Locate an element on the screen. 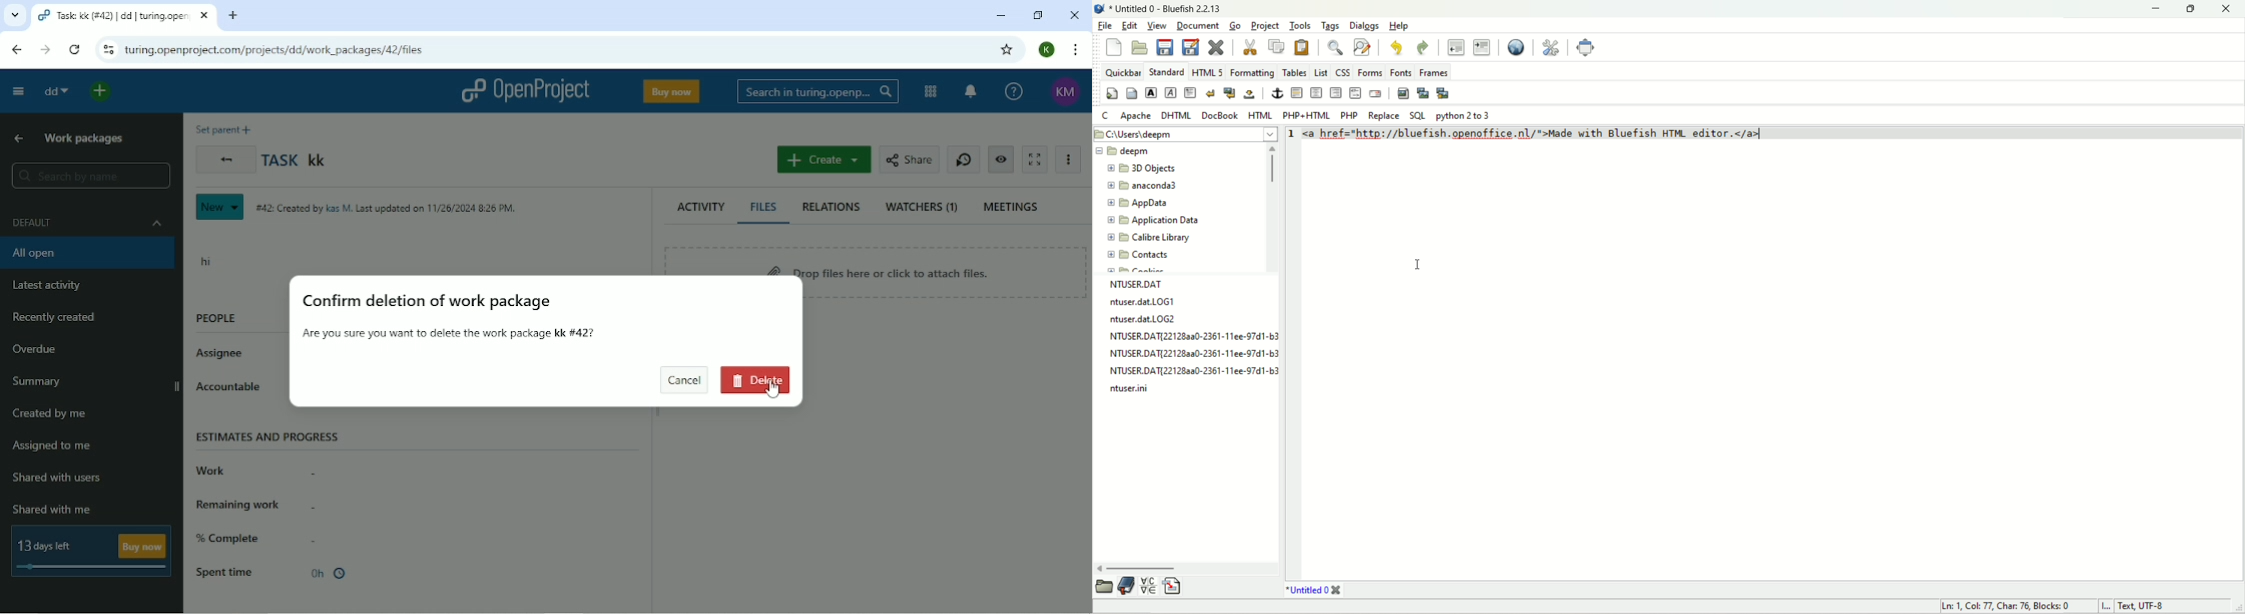 The width and height of the screenshot is (2268, 616). redo is located at coordinates (1425, 48).